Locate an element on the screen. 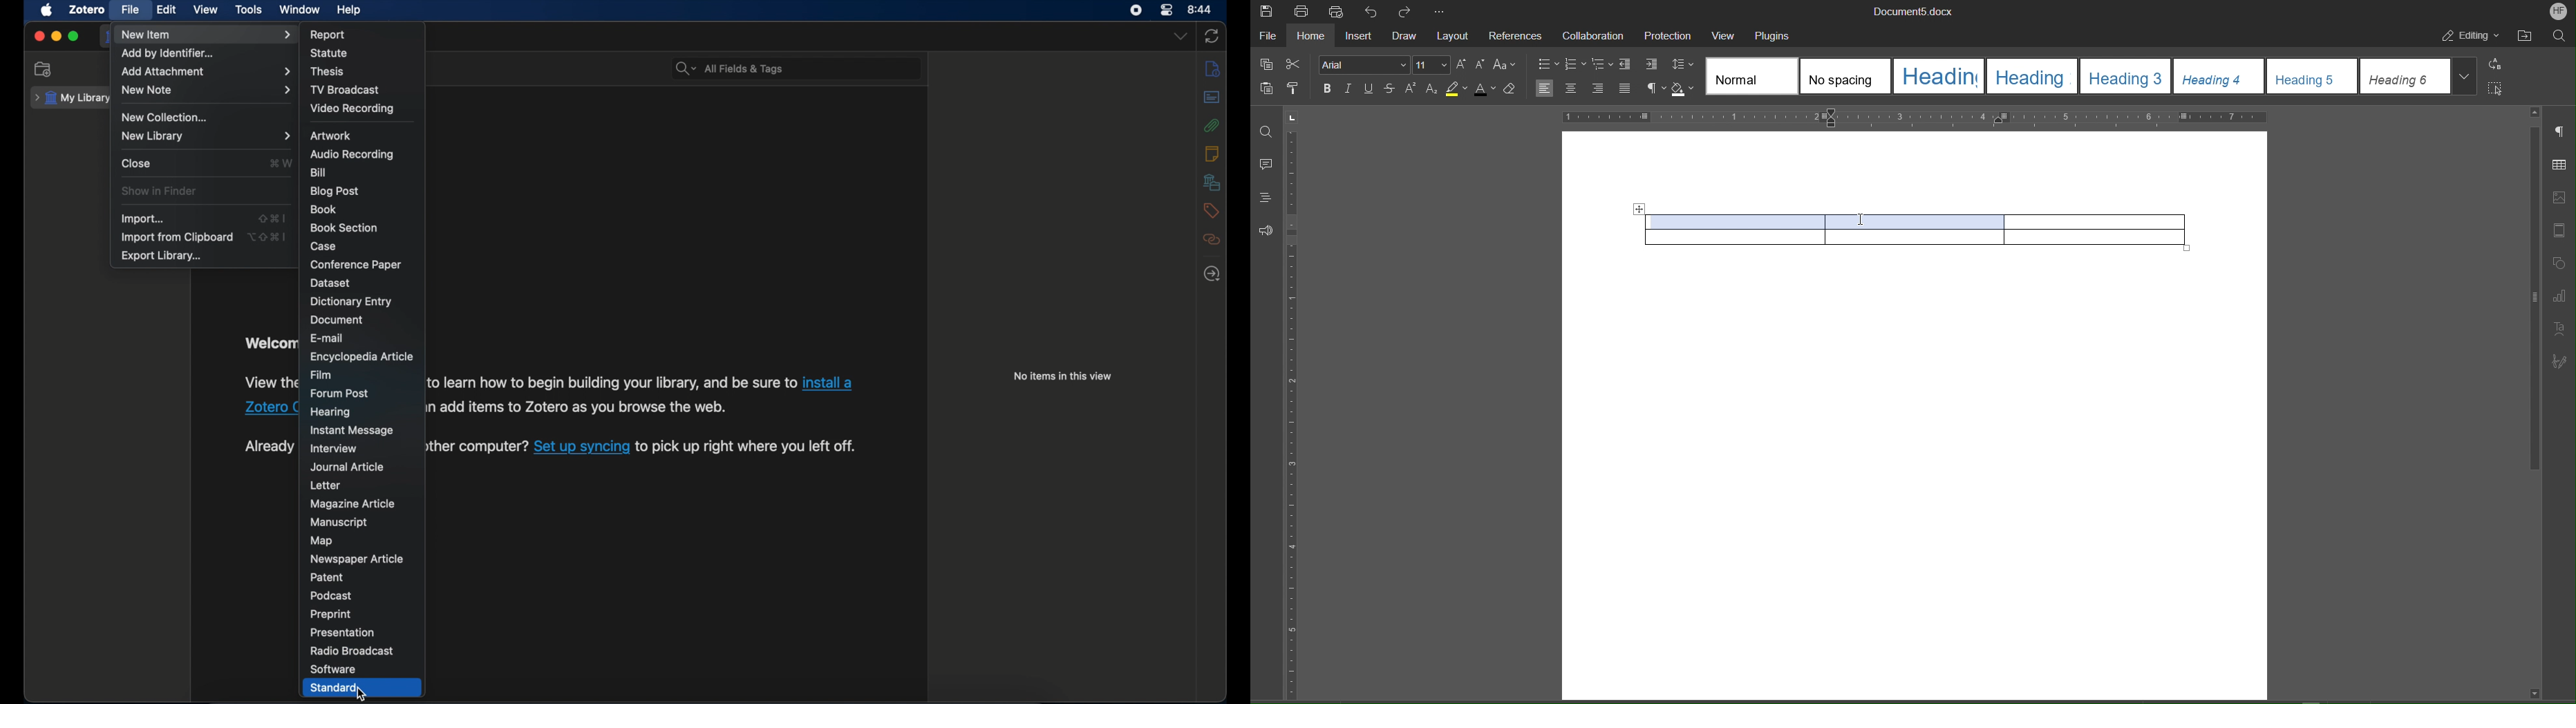 The width and height of the screenshot is (2576, 728). conference paper is located at coordinates (356, 264).